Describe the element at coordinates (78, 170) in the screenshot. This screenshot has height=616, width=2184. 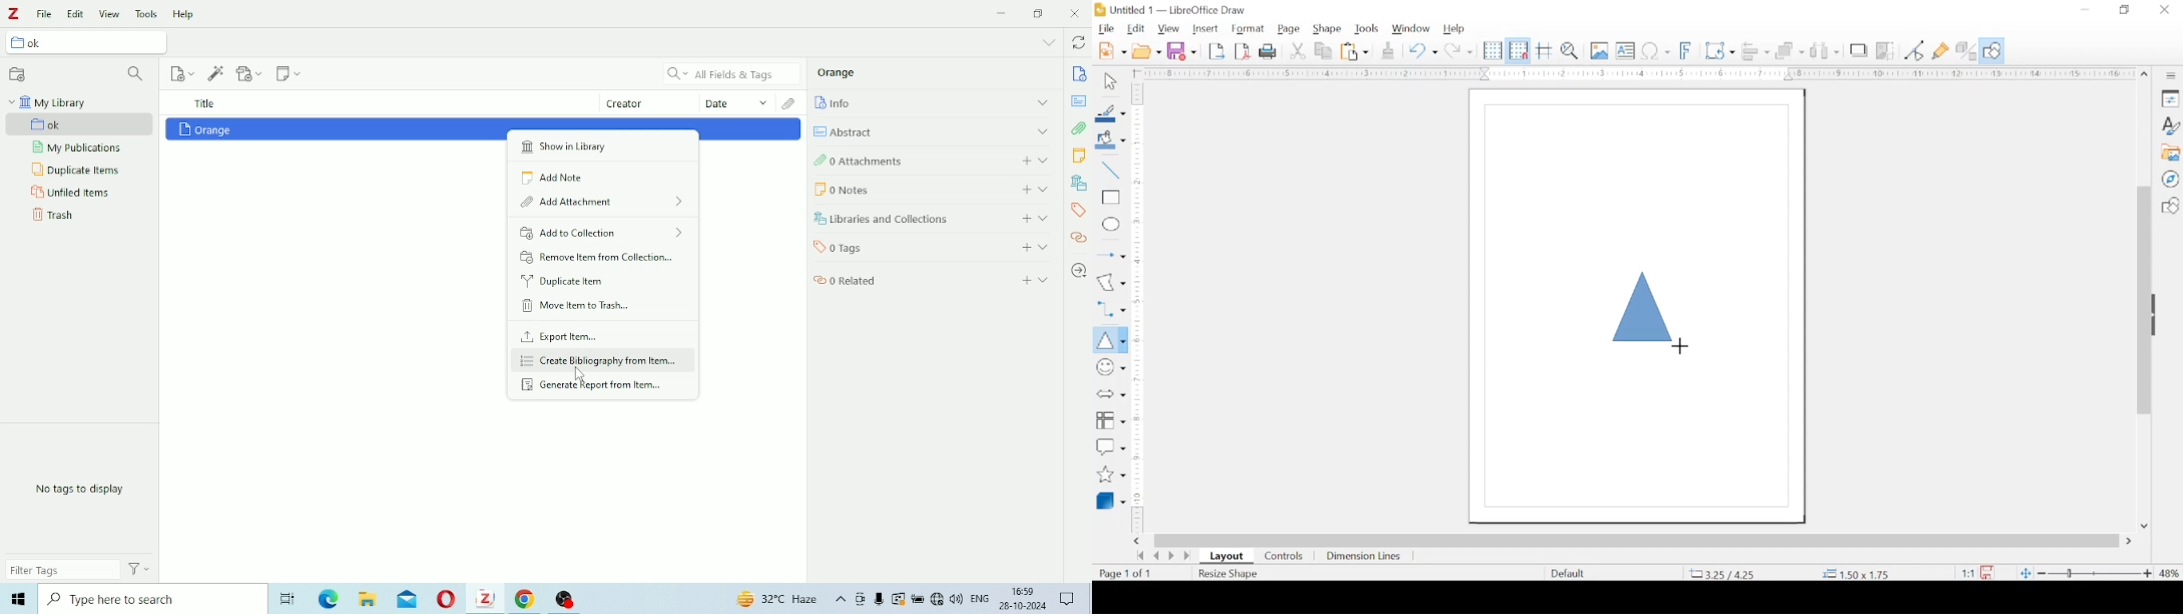
I see `Duplicate Items` at that location.